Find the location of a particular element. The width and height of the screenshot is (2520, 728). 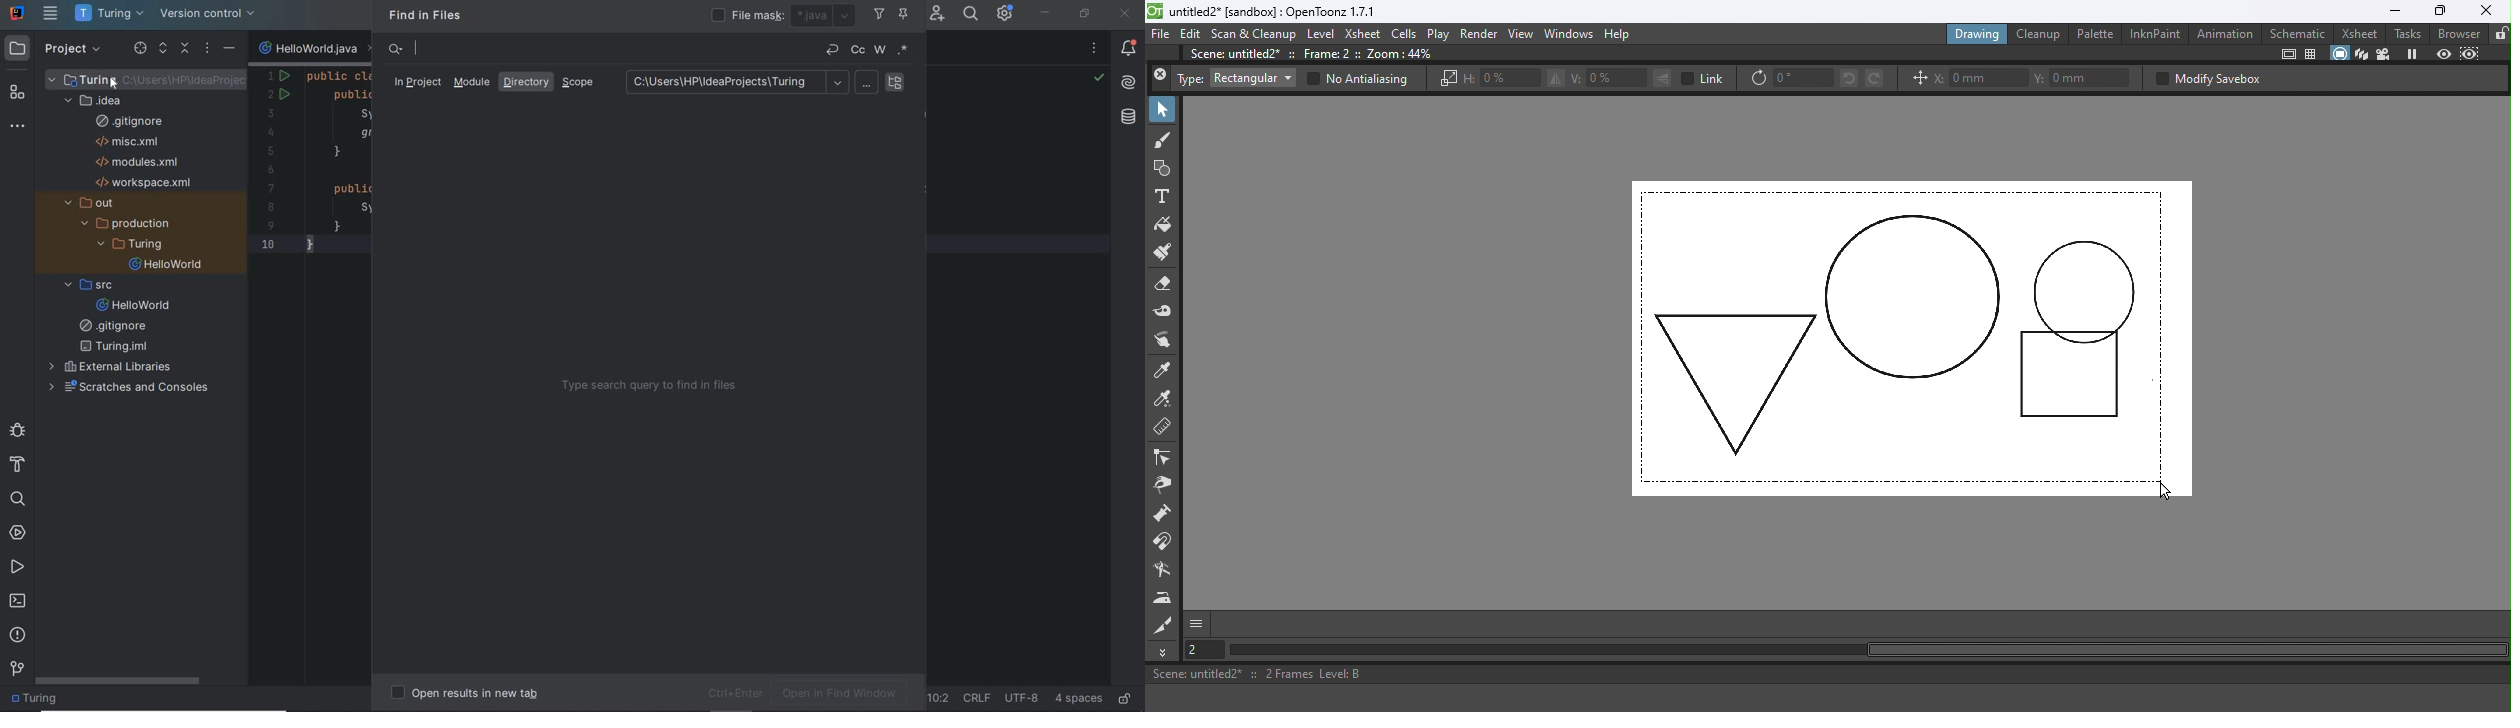

Camera view is located at coordinates (2383, 55).